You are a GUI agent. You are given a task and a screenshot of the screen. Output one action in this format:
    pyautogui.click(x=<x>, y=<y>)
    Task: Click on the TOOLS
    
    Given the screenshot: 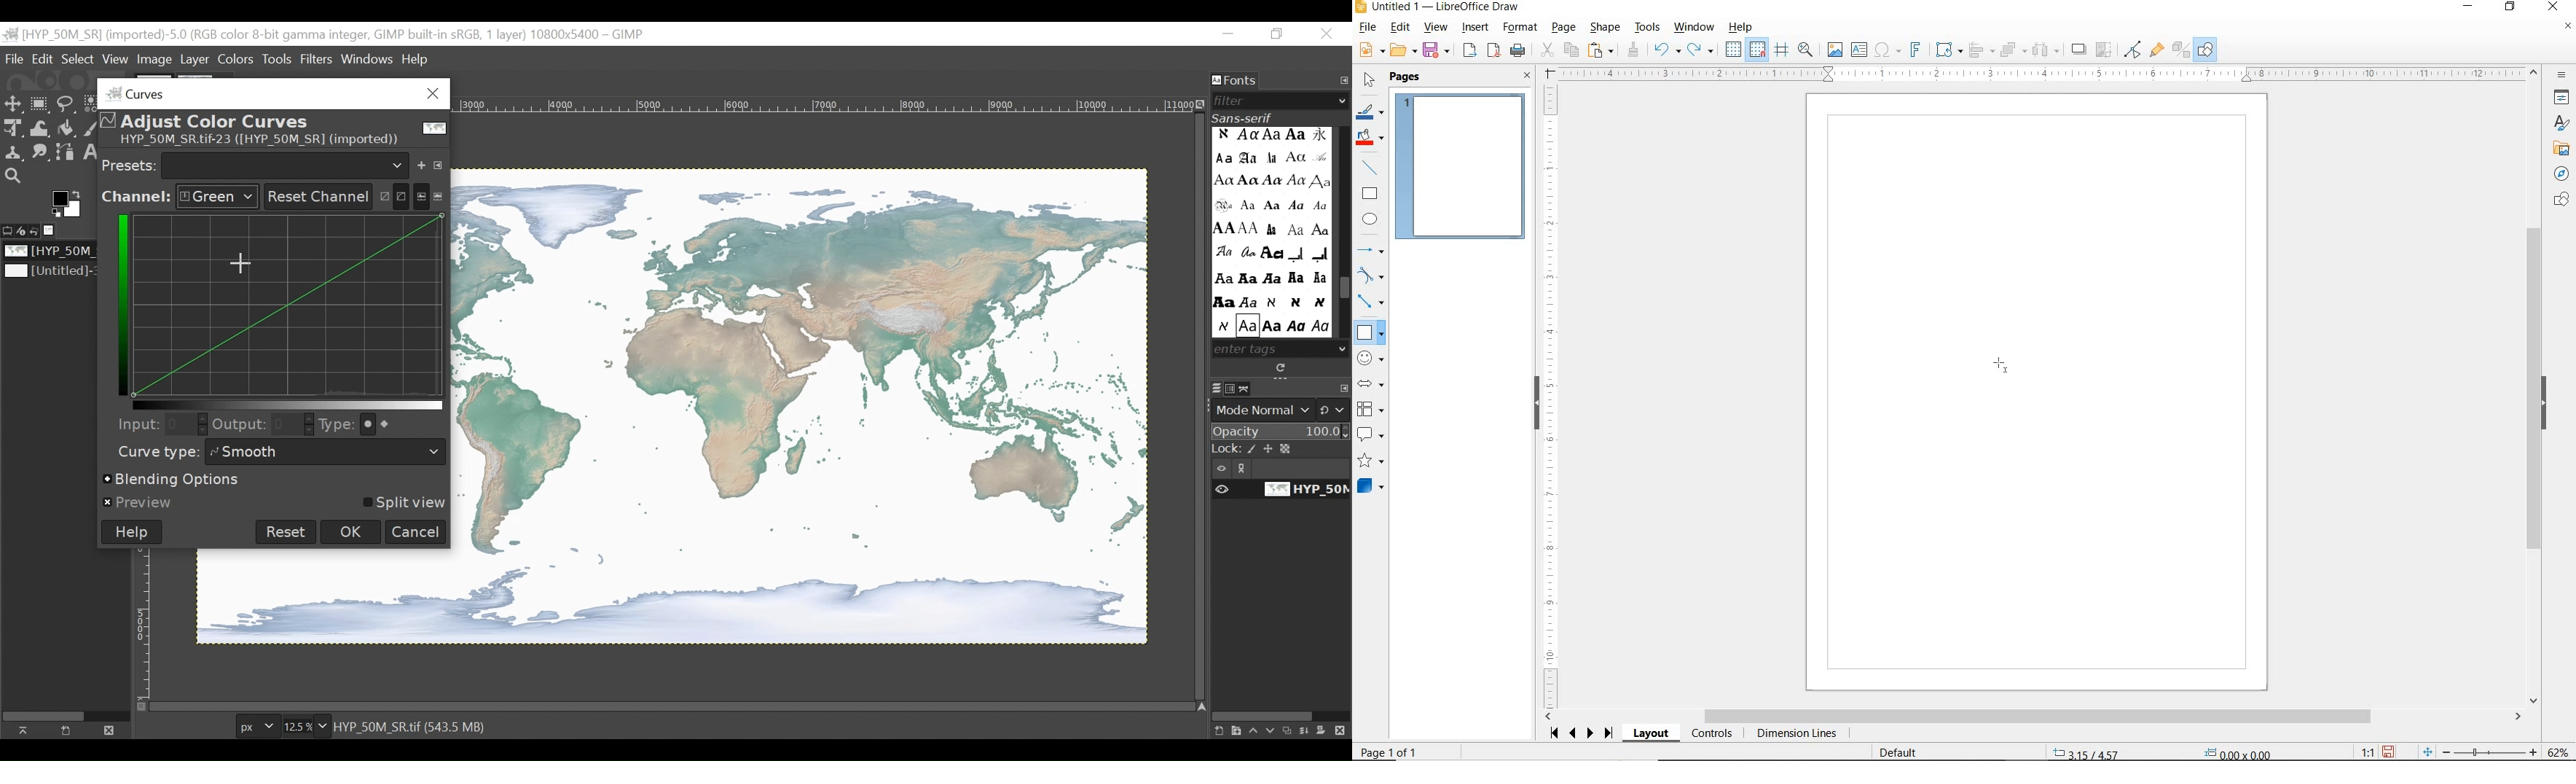 What is the action you would take?
    pyautogui.click(x=1649, y=28)
    